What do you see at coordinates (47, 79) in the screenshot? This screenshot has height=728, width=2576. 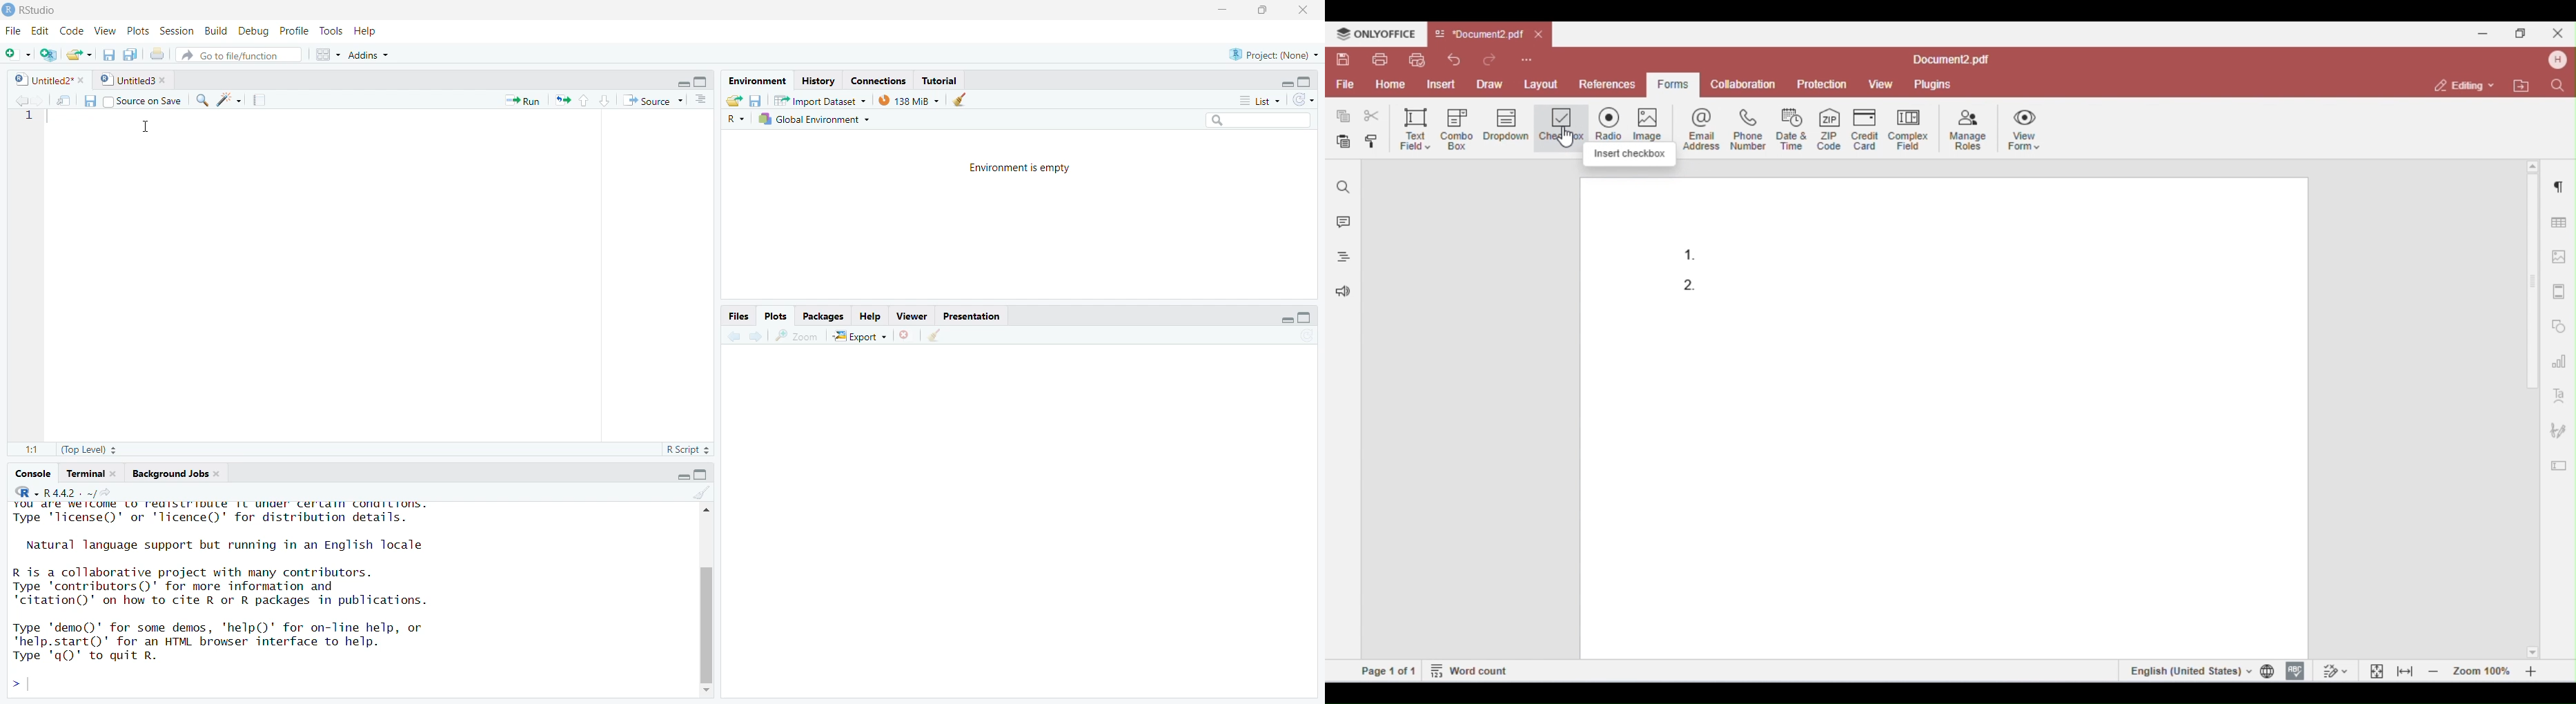 I see `Untitled2` at bounding box center [47, 79].